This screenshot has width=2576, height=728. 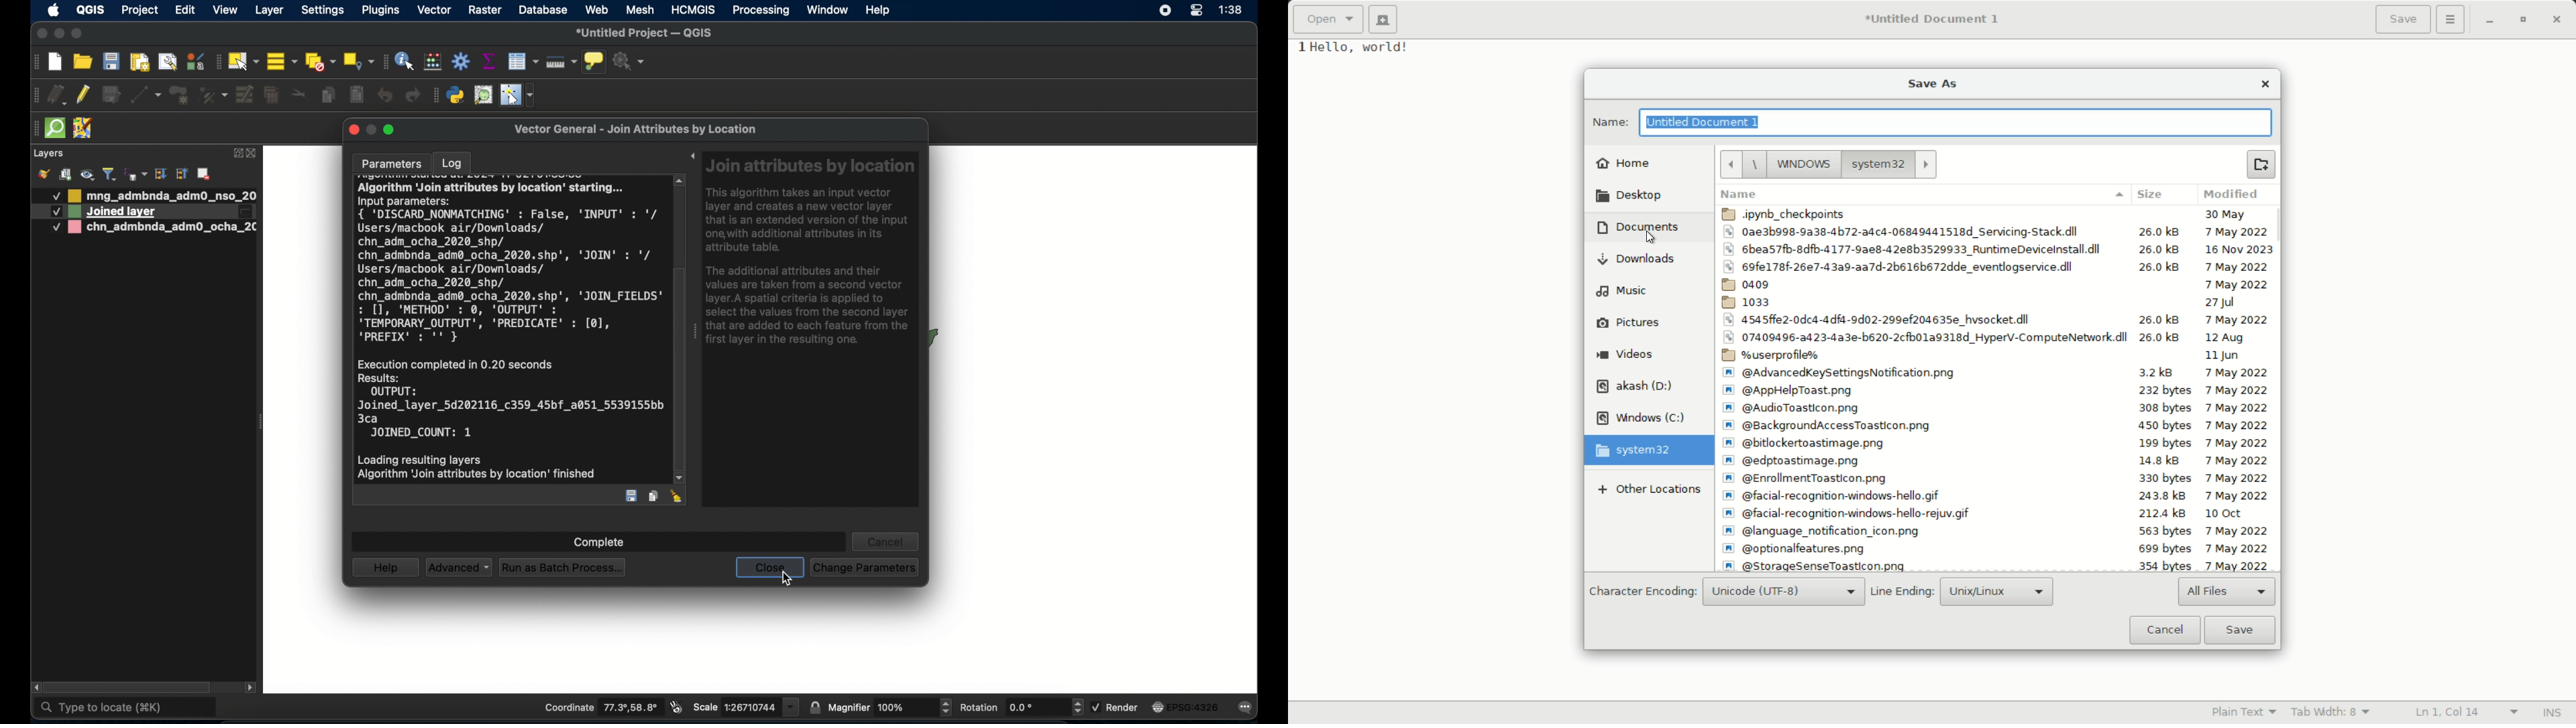 What do you see at coordinates (412, 97) in the screenshot?
I see `redo` at bounding box center [412, 97].